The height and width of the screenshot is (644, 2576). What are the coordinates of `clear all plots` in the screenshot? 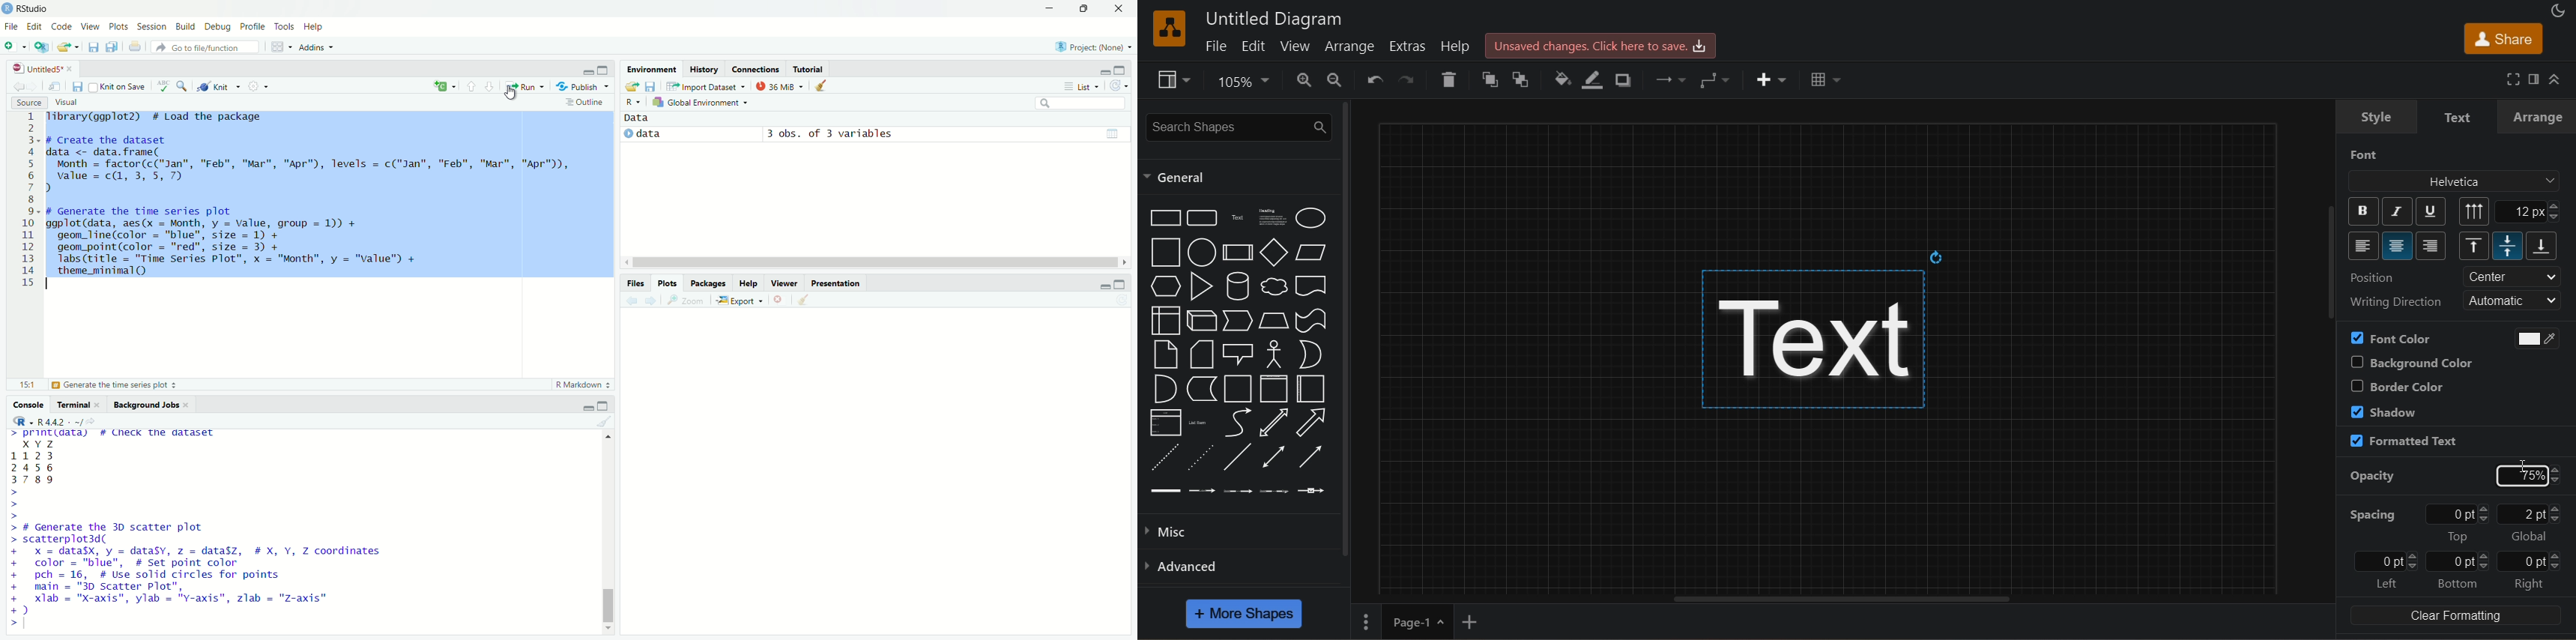 It's located at (805, 301).